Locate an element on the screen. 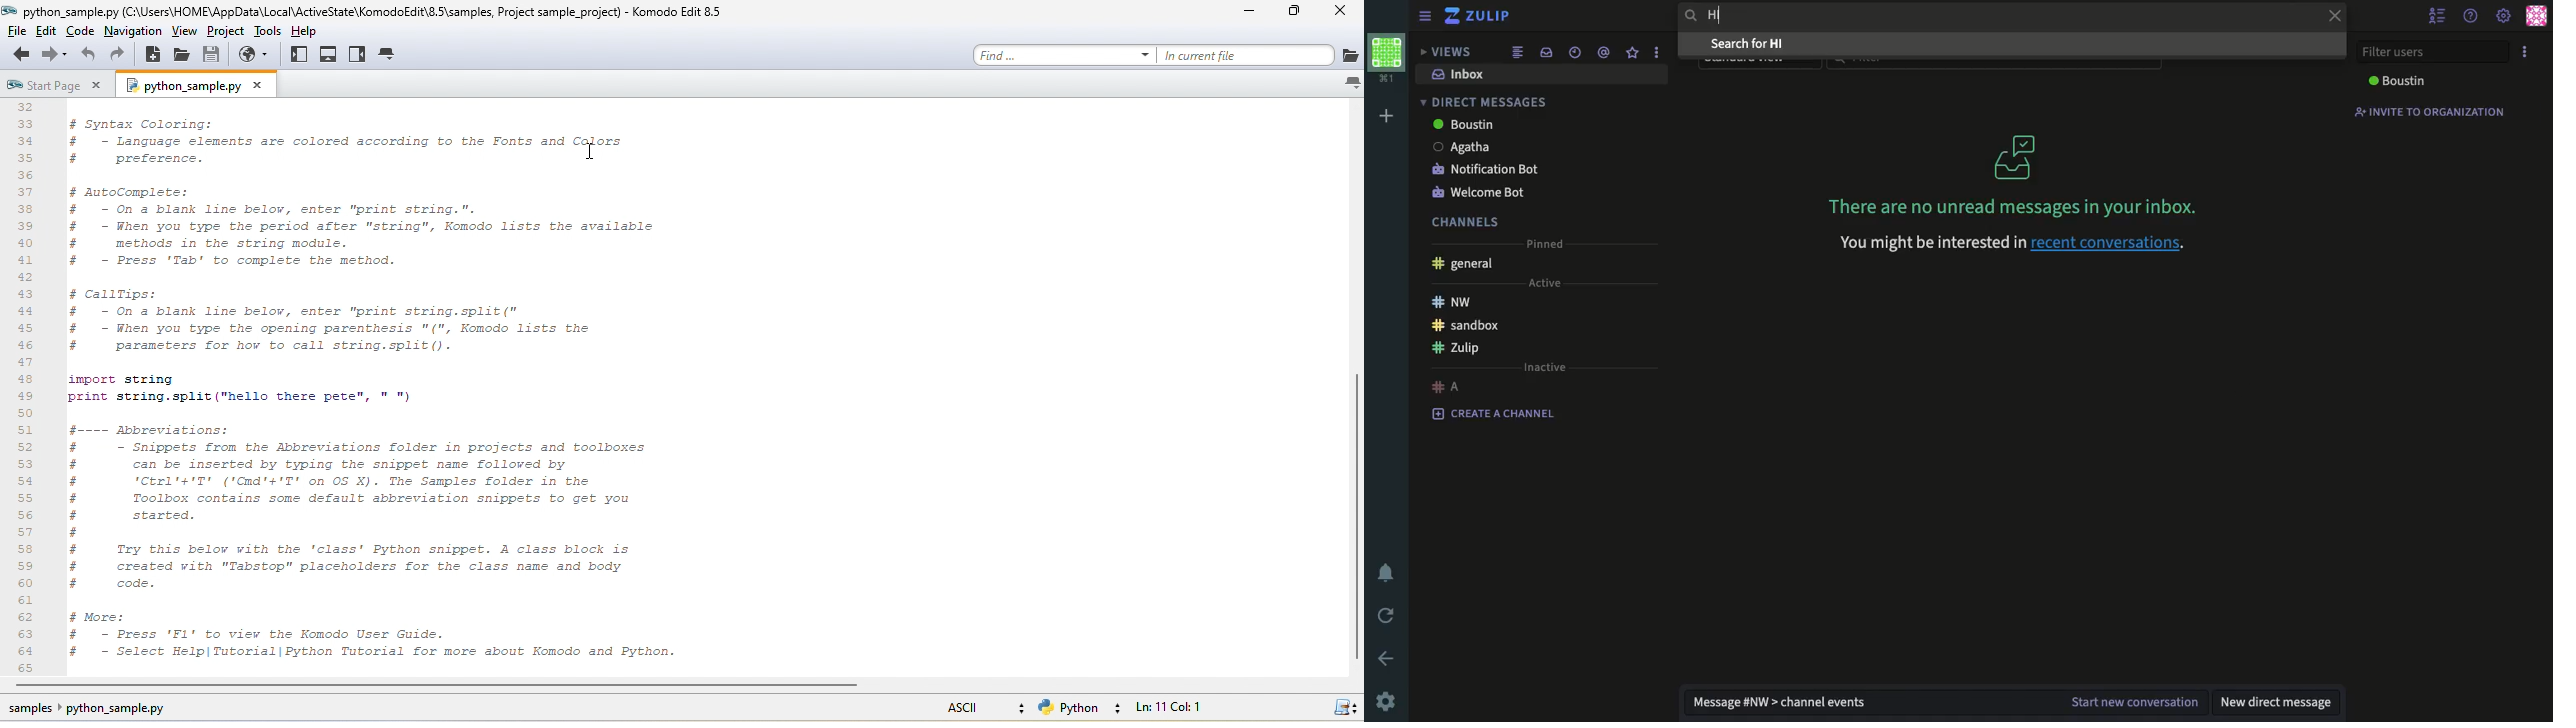  list all tabs is located at coordinates (1350, 83).